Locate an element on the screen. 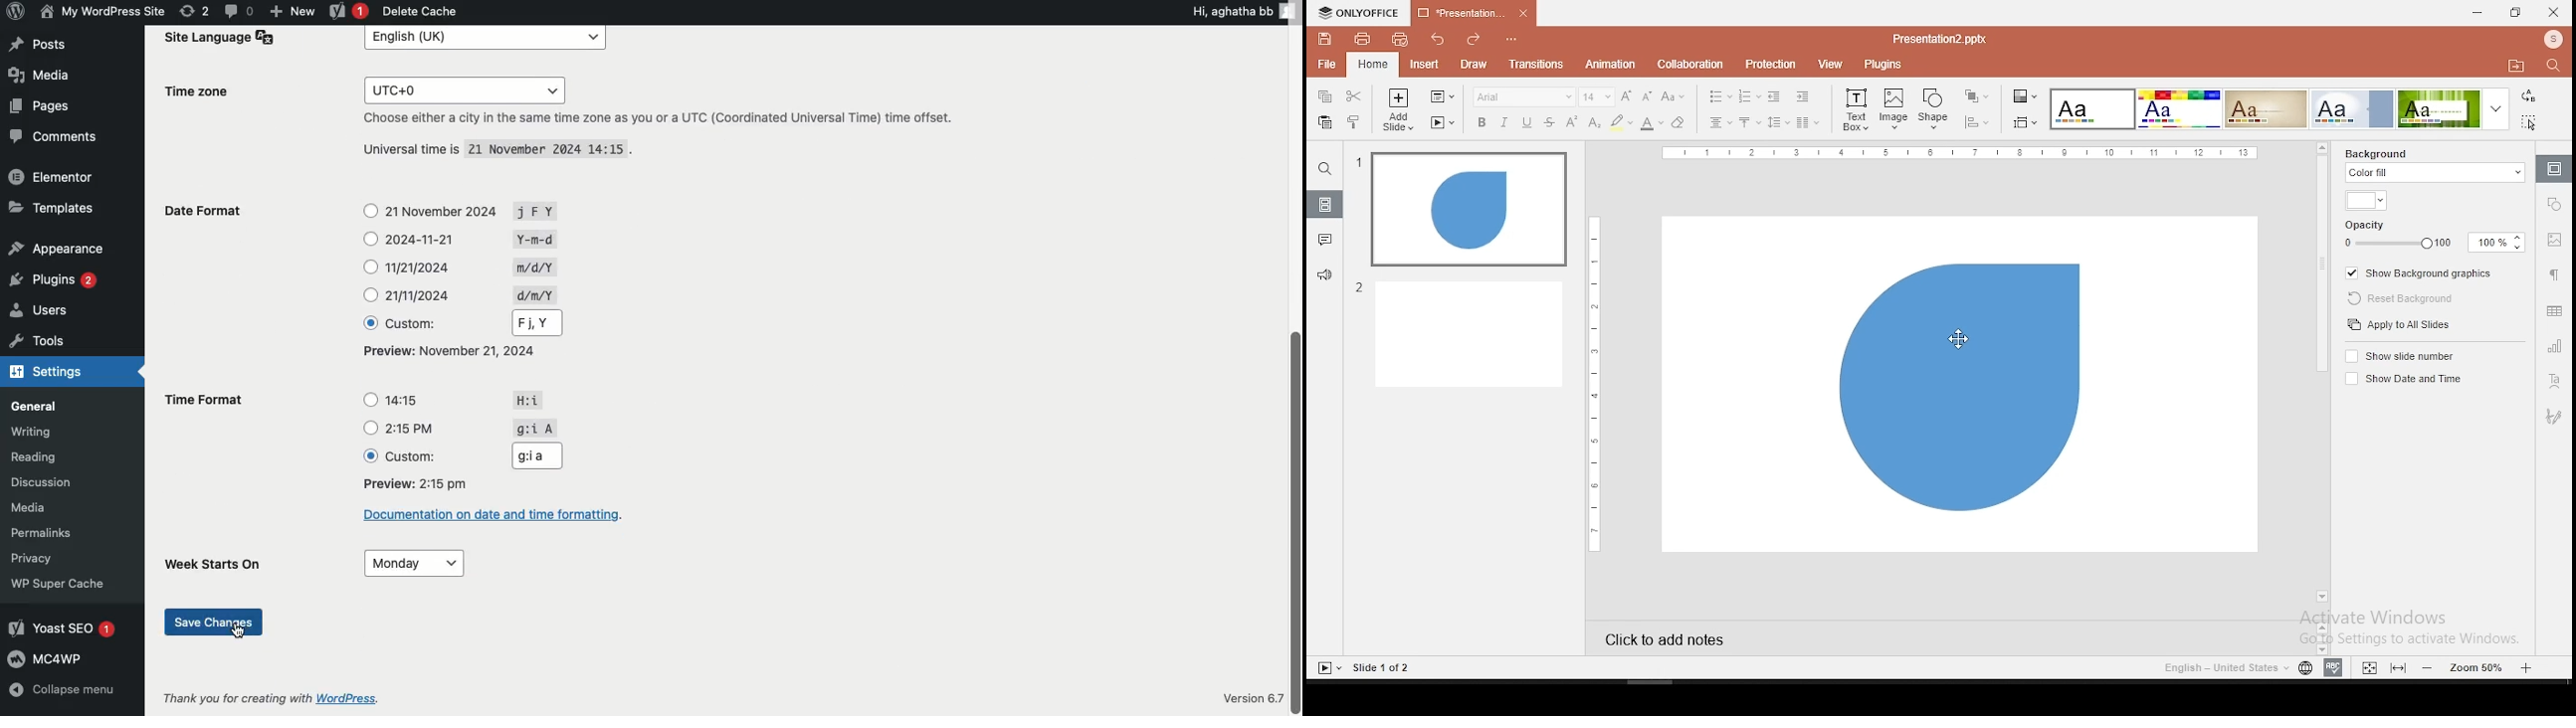 The height and width of the screenshot is (728, 2576). cut is located at coordinates (1353, 97).